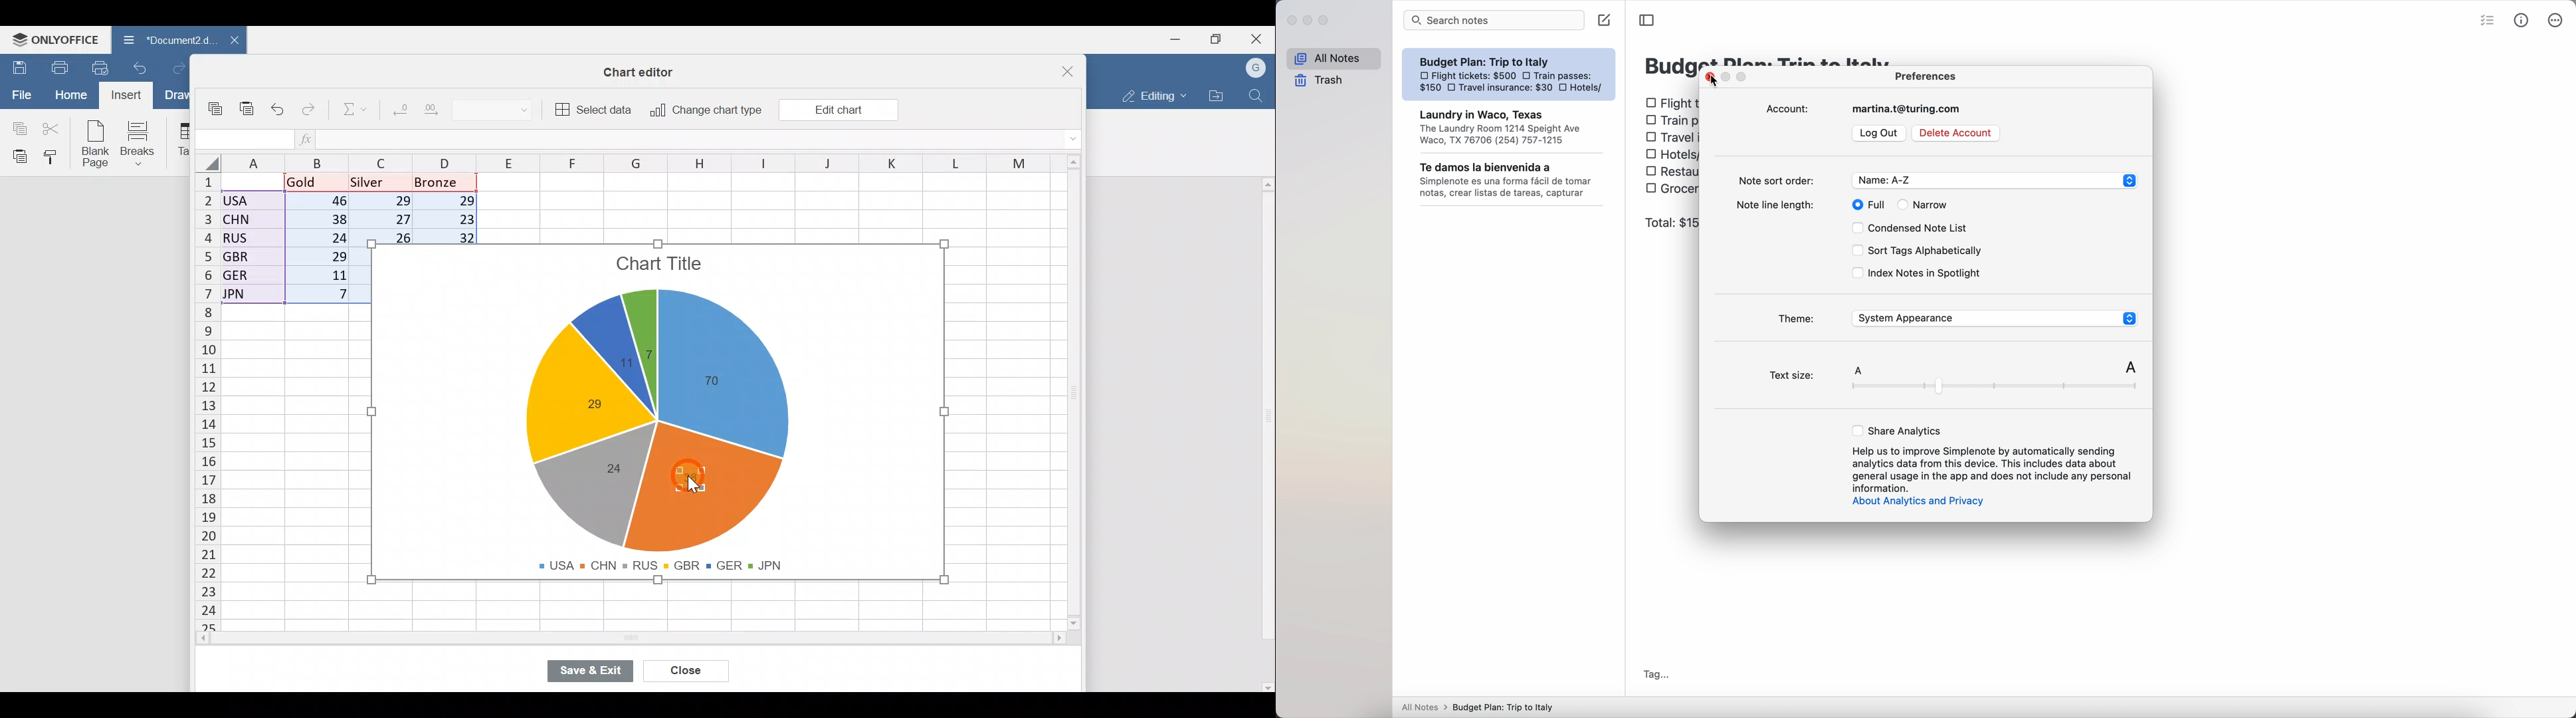 This screenshot has height=728, width=2576. Describe the element at coordinates (314, 138) in the screenshot. I see `Insert function` at that location.